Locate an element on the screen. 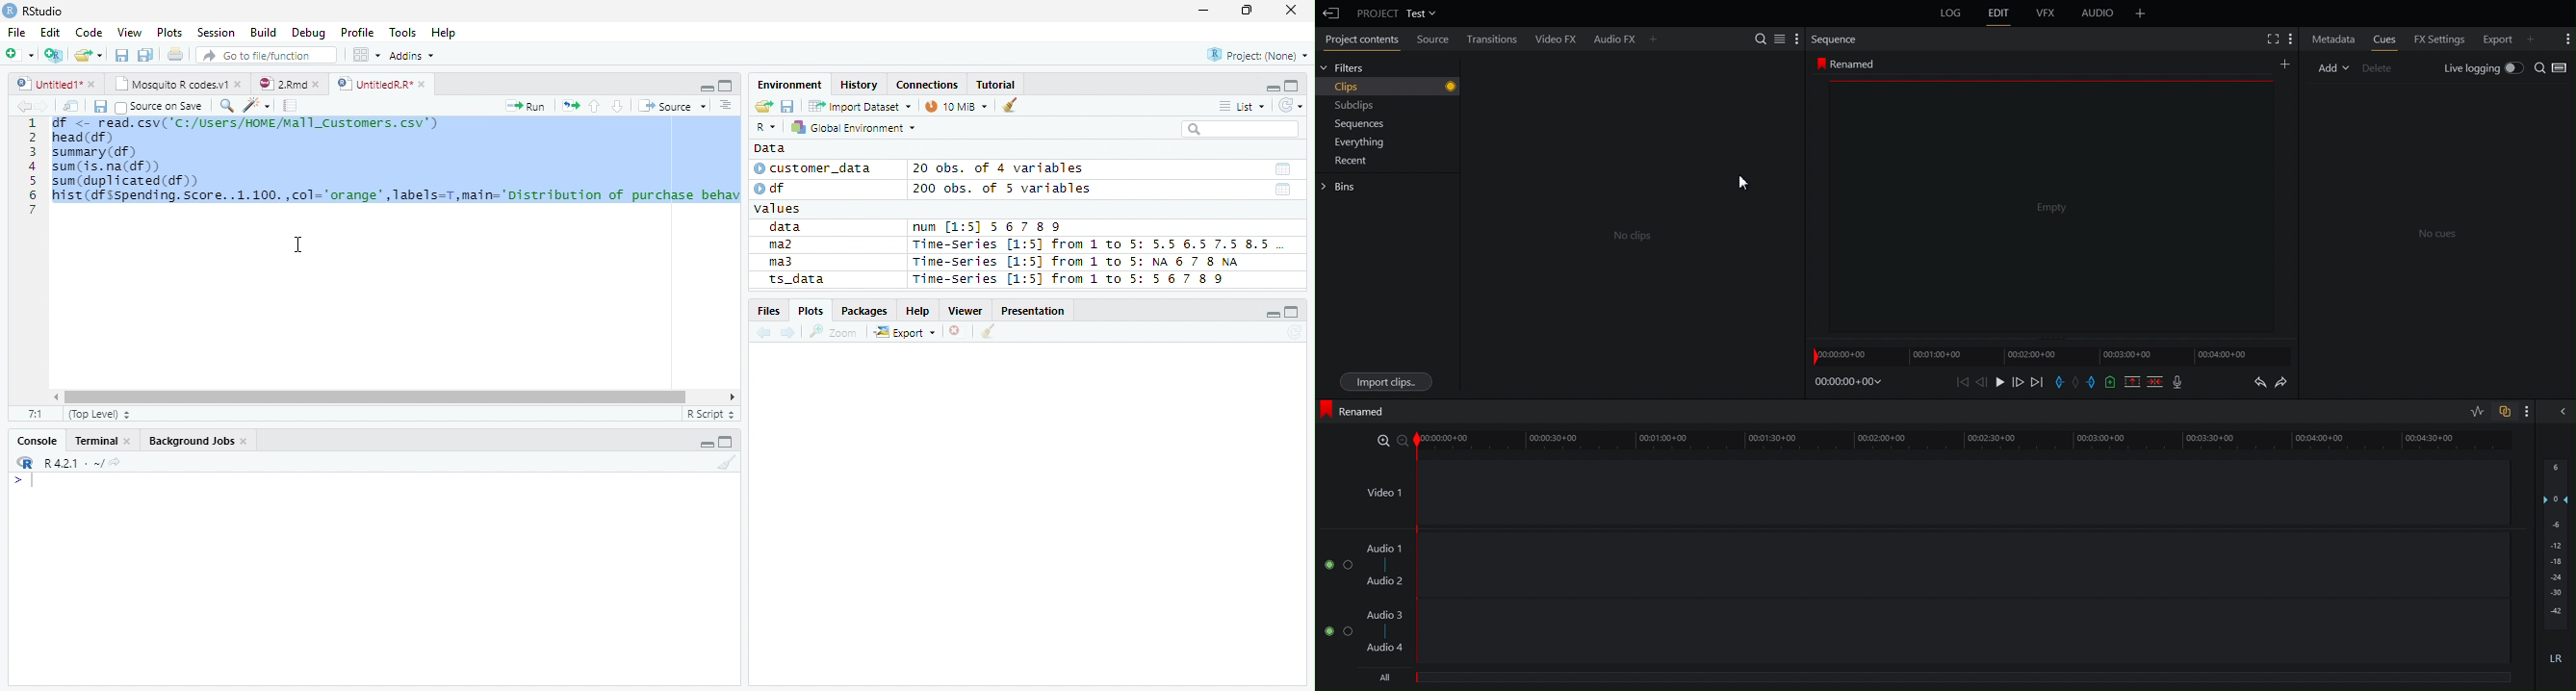 This screenshot has height=700, width=2576. Date is located at coordinates (1283, 191).